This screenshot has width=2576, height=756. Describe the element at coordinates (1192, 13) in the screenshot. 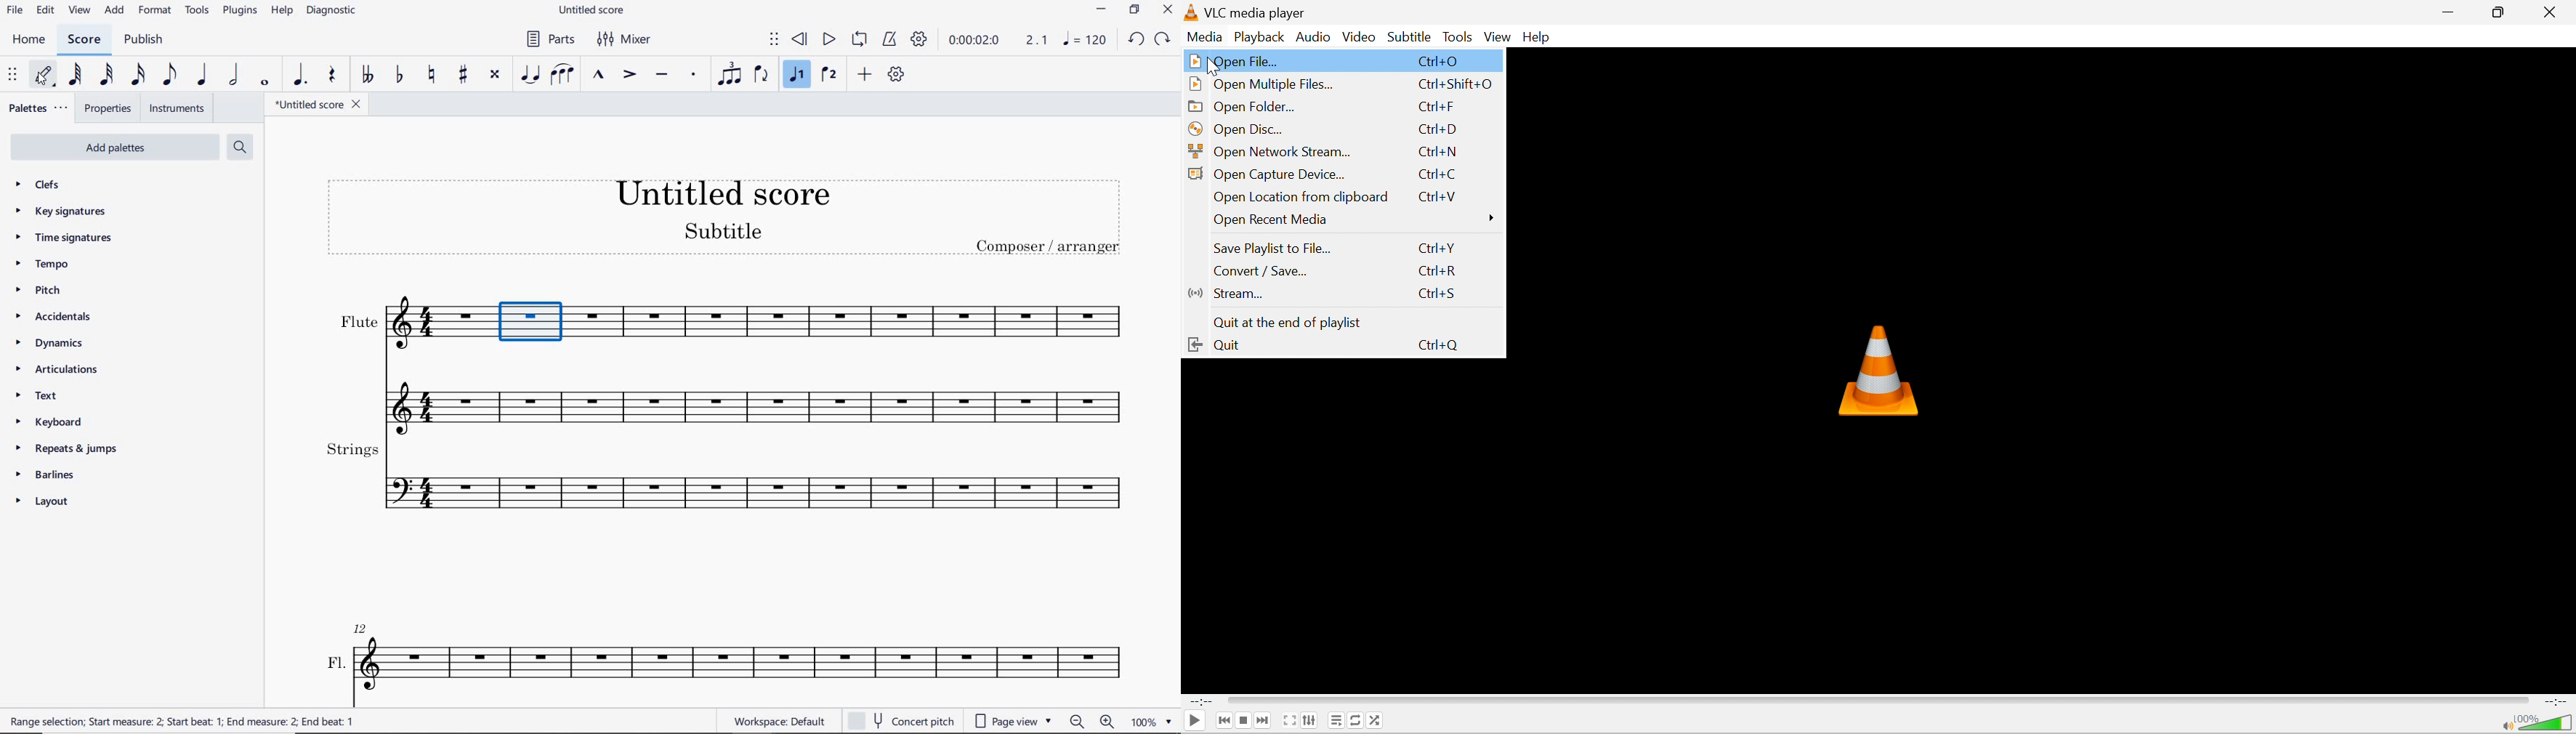

I see `logo` at that location.